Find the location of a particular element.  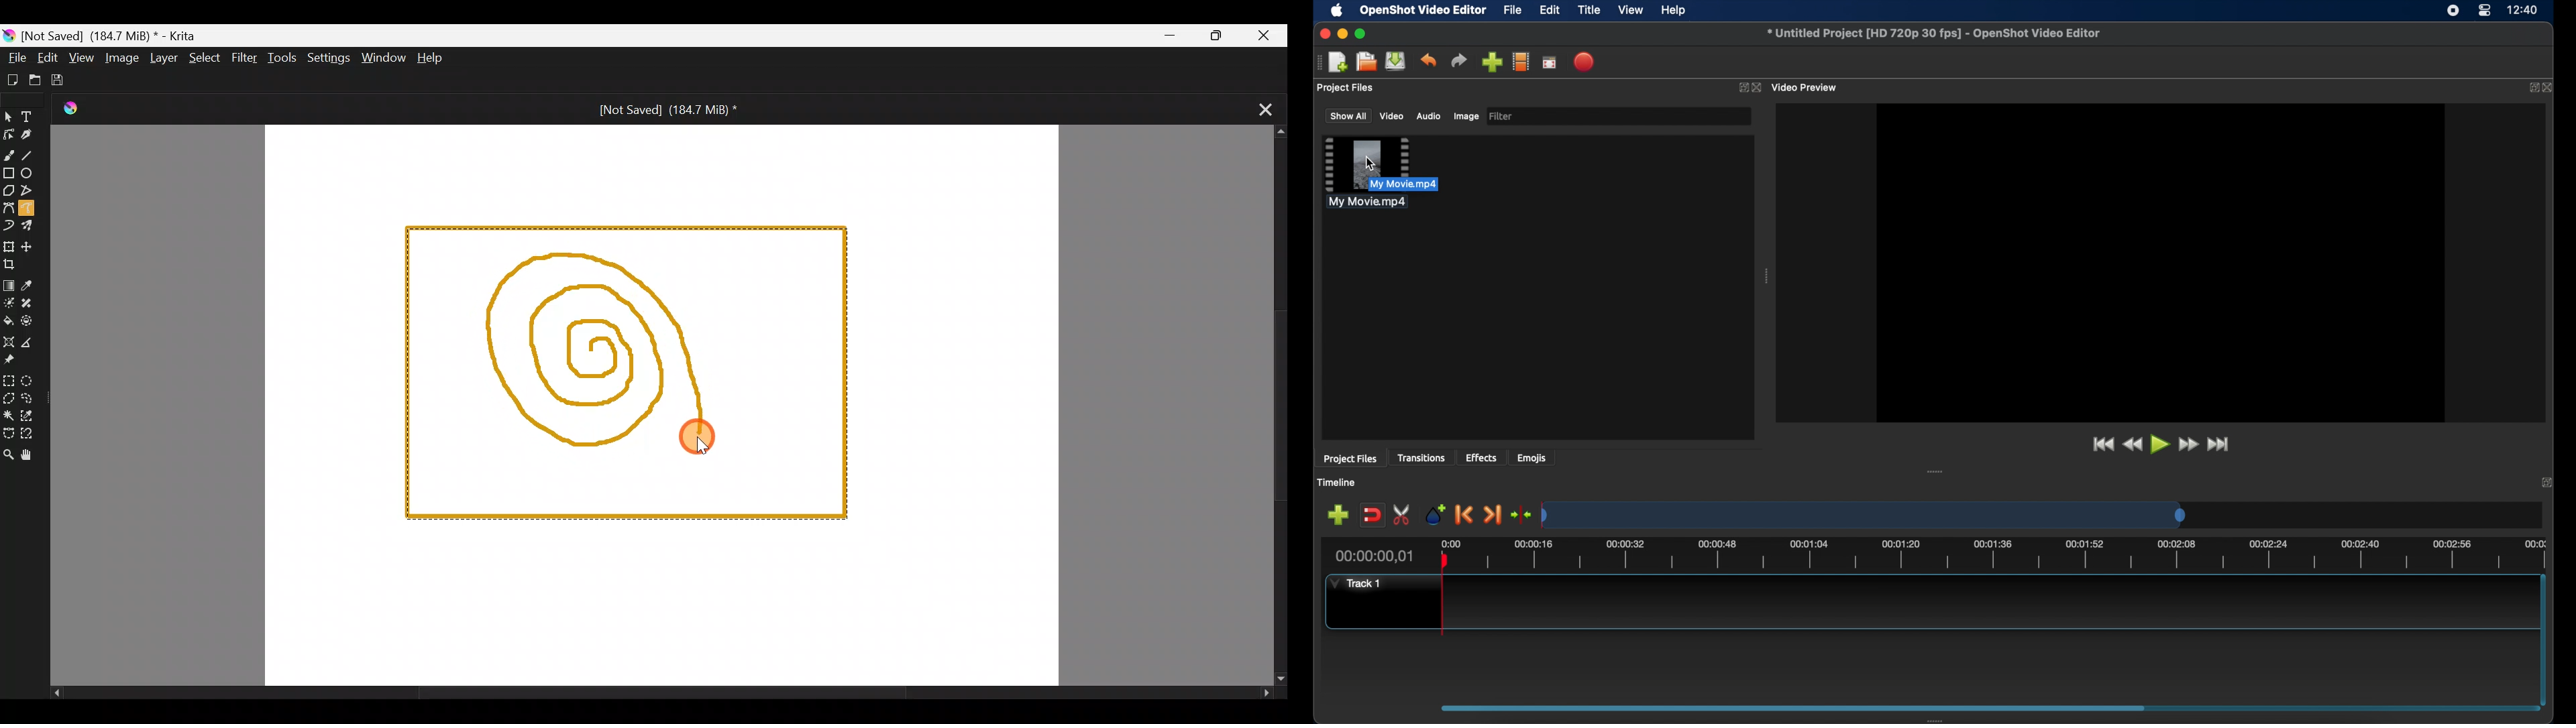

Pan tool is located at coordinates (34, 457).